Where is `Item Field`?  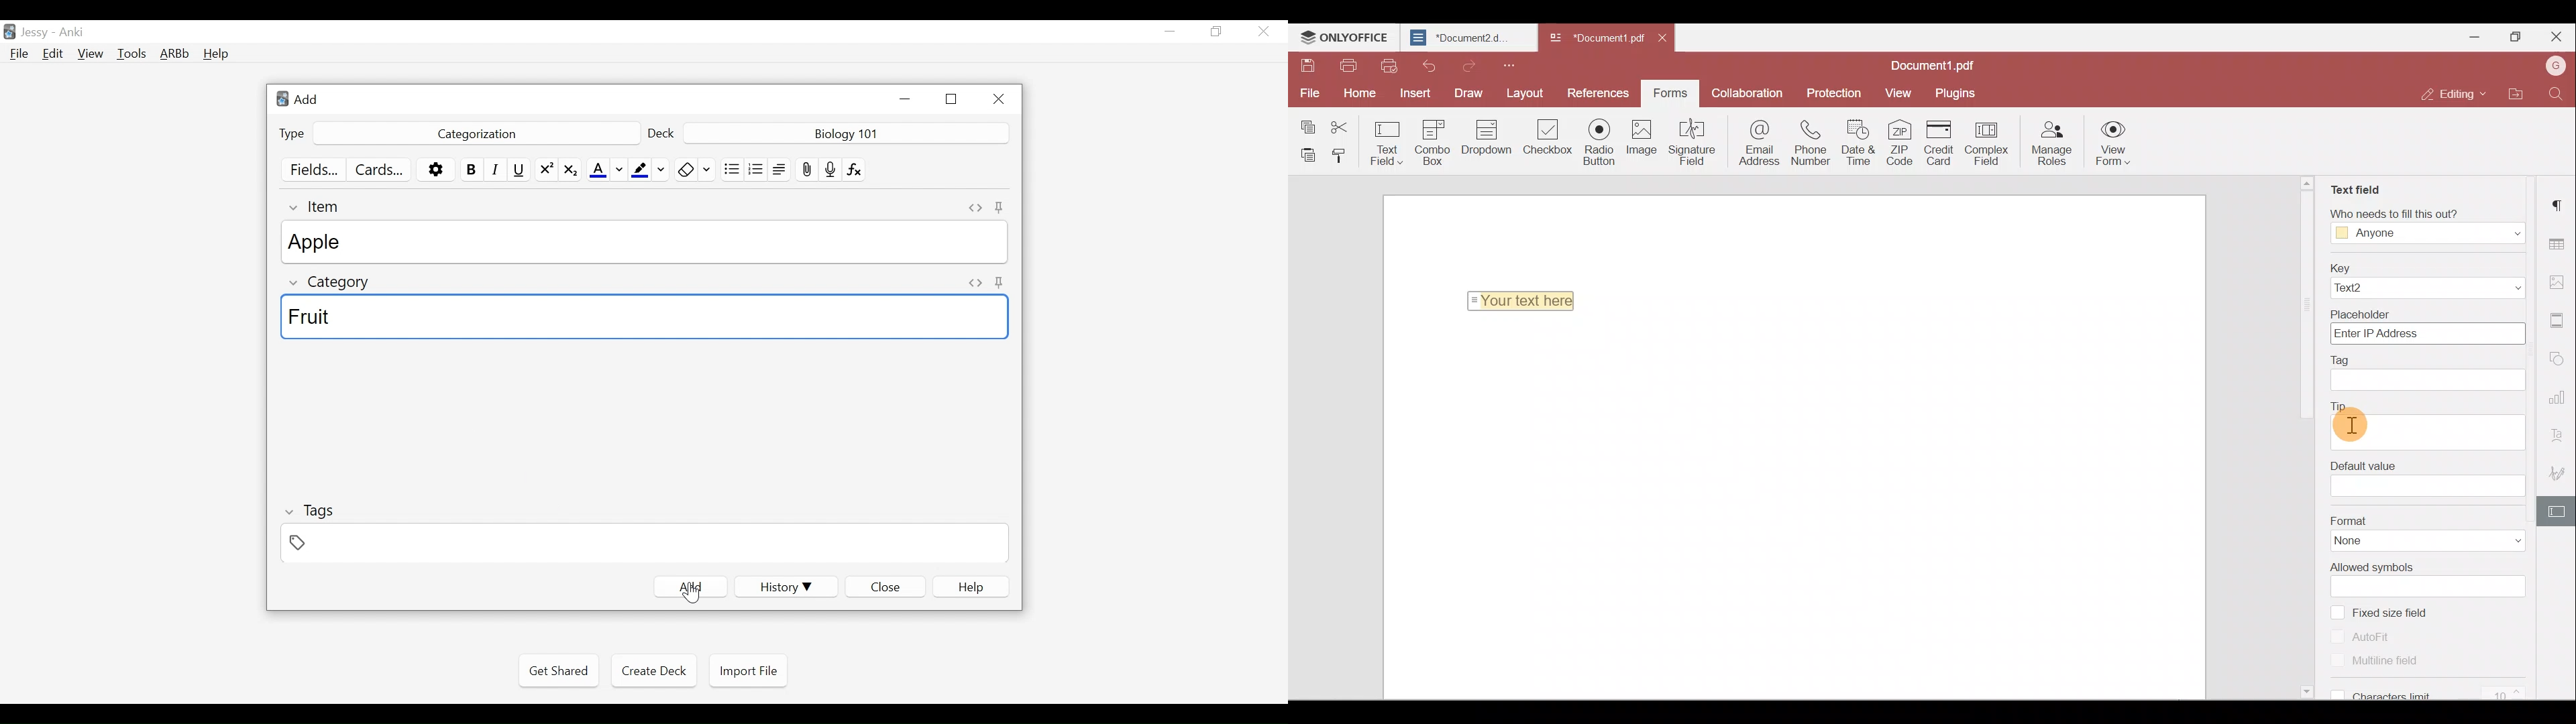 Item Field is located at coordinates (647, 242).